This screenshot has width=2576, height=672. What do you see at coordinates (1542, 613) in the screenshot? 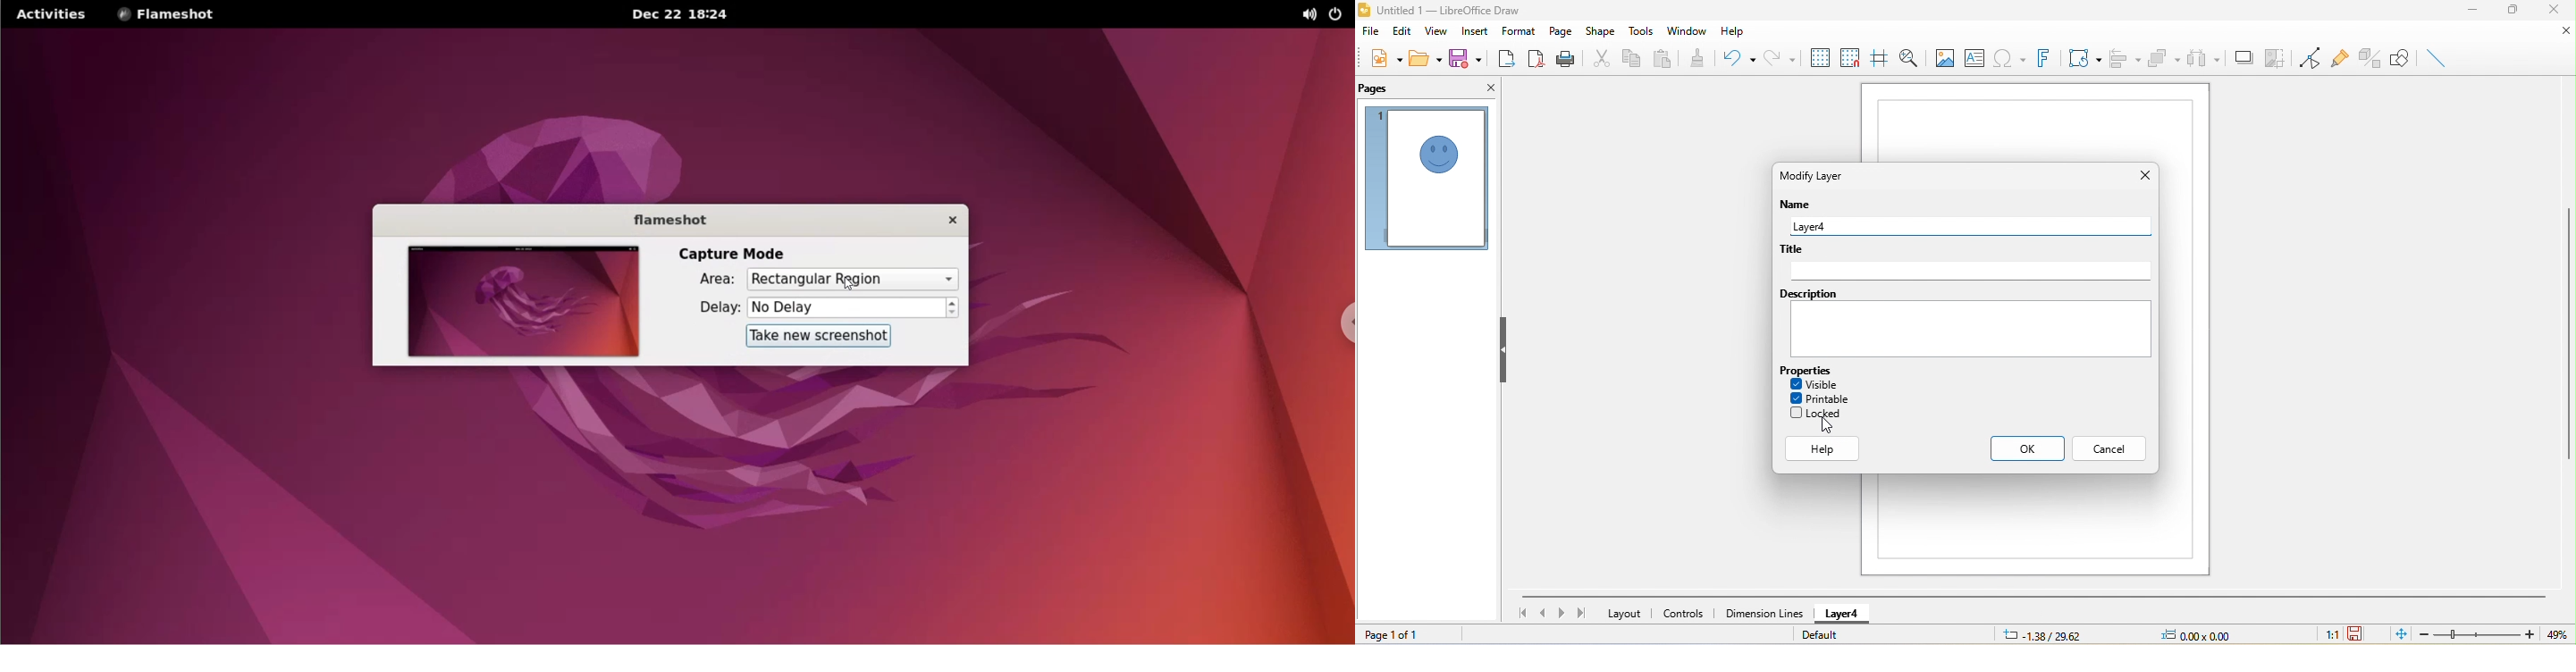
I see `previous page` at bounding box center [1542, 613].